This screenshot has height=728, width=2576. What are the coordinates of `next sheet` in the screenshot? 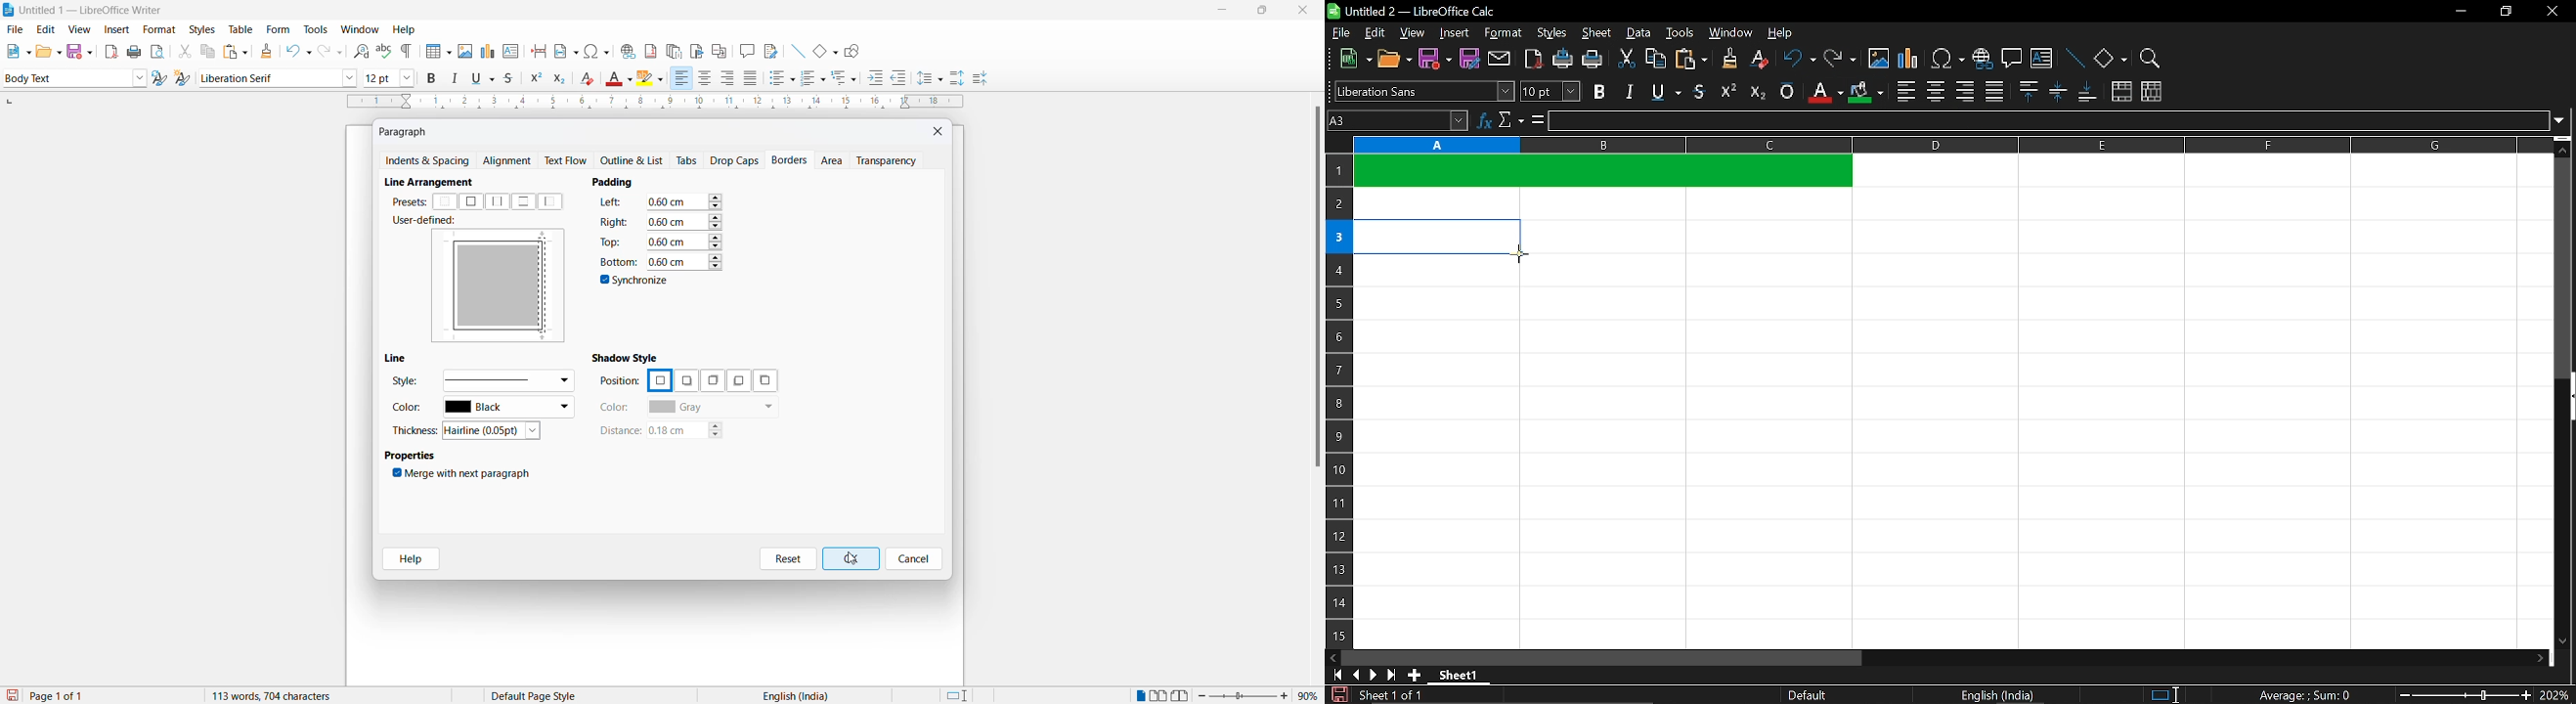 It's located at (1372, 675).